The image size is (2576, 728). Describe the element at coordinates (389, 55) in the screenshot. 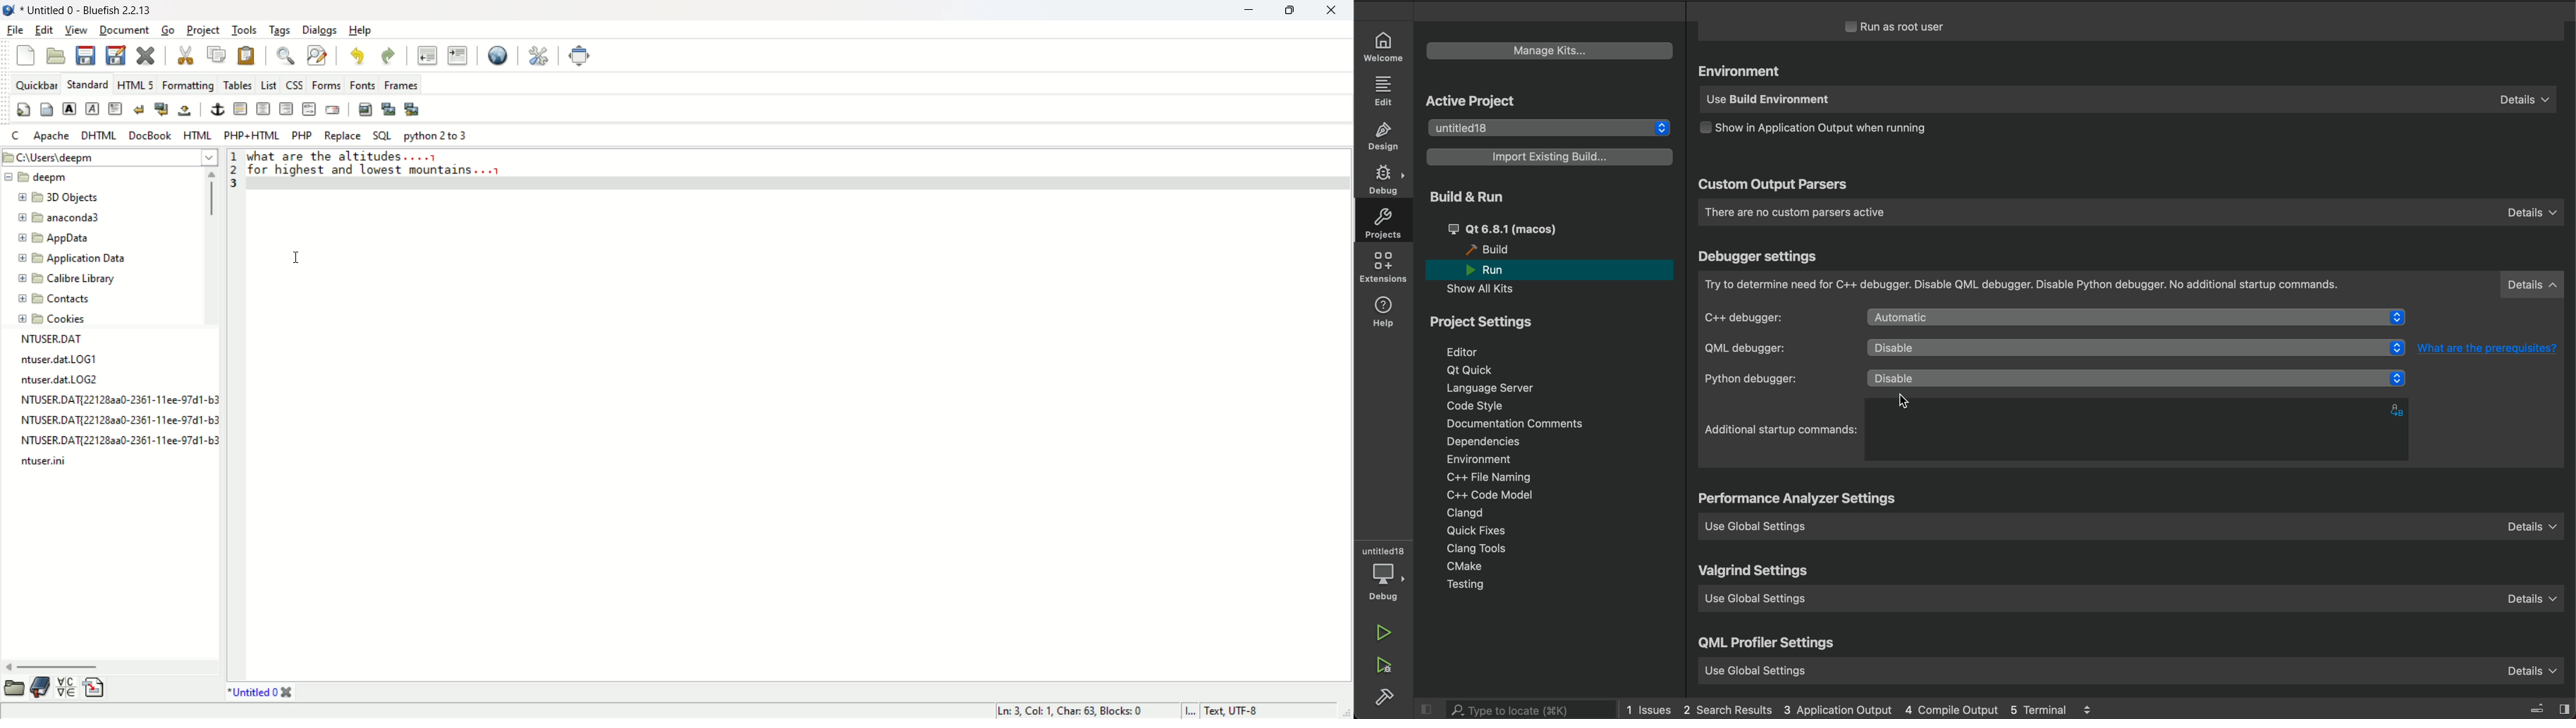

I see `redo` at that location.